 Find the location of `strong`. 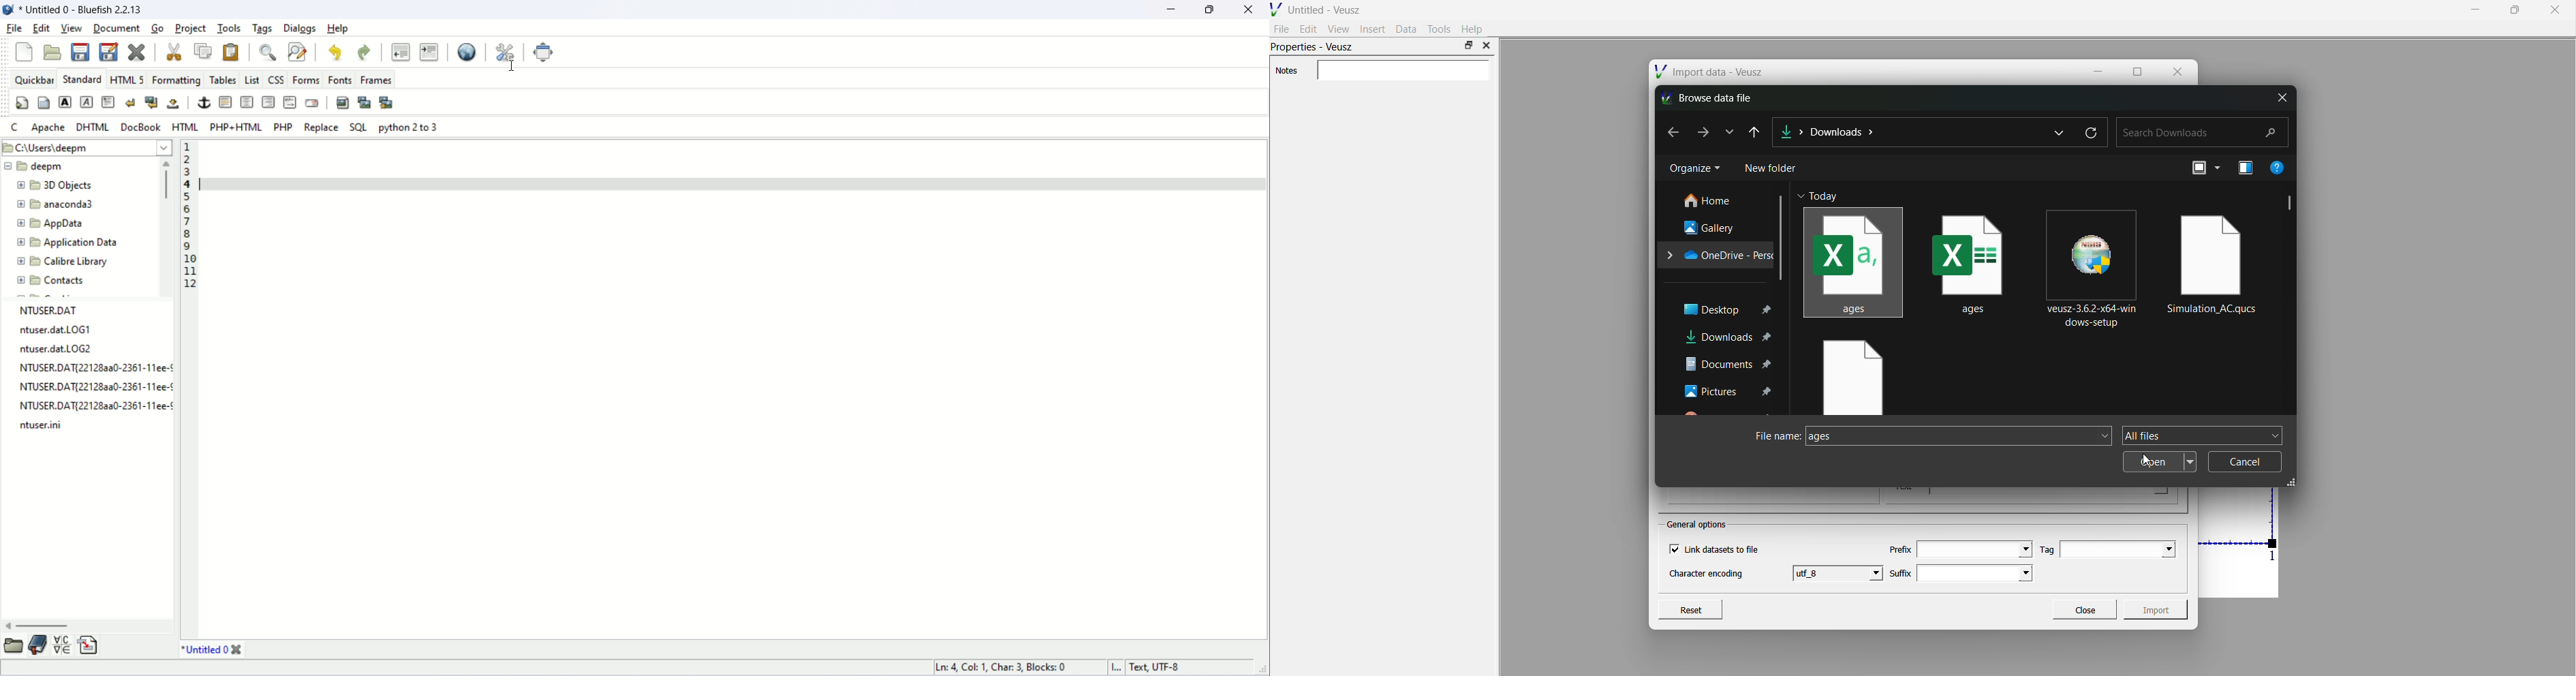

strong is located at coordinates (65, 102).